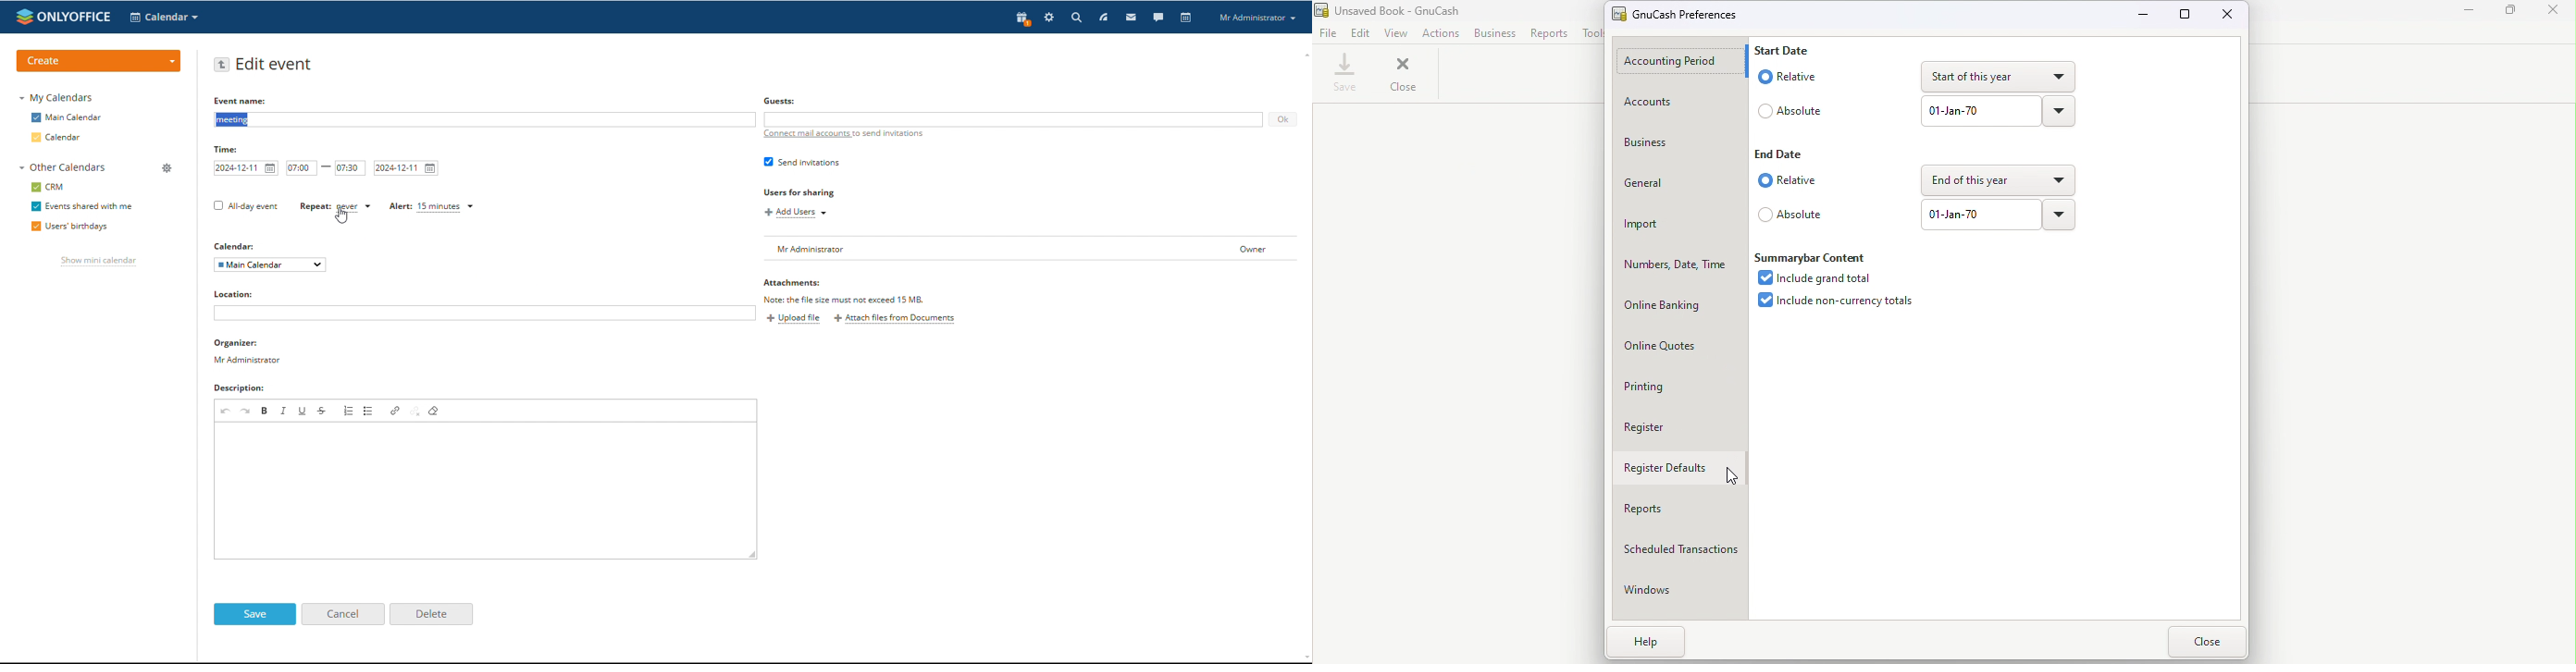 Image resolution: width=2576 pixels, height=672 pixels. Describe the element at coordinates (1997, 178) in the screenshot. I see `End of this year` at that location.